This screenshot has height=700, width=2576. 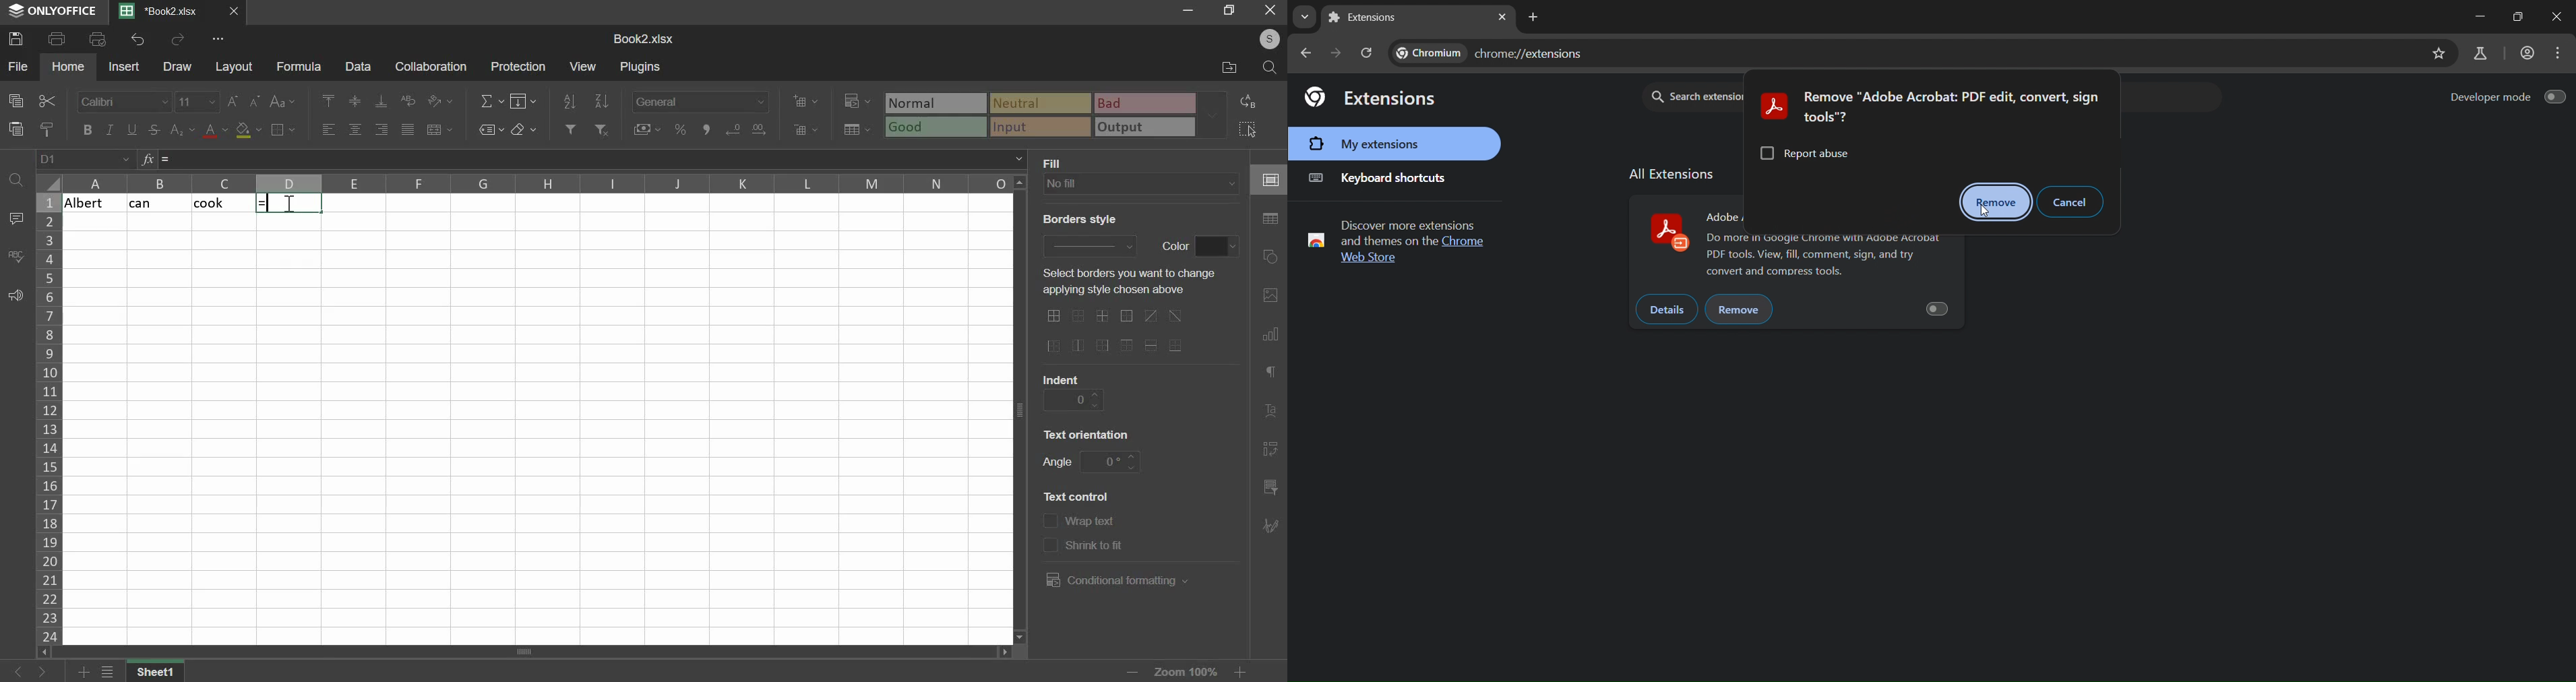 What do you see at coordinates (158, 203) in the screenshot?
I see `cat` at bounding box center [158, 203].